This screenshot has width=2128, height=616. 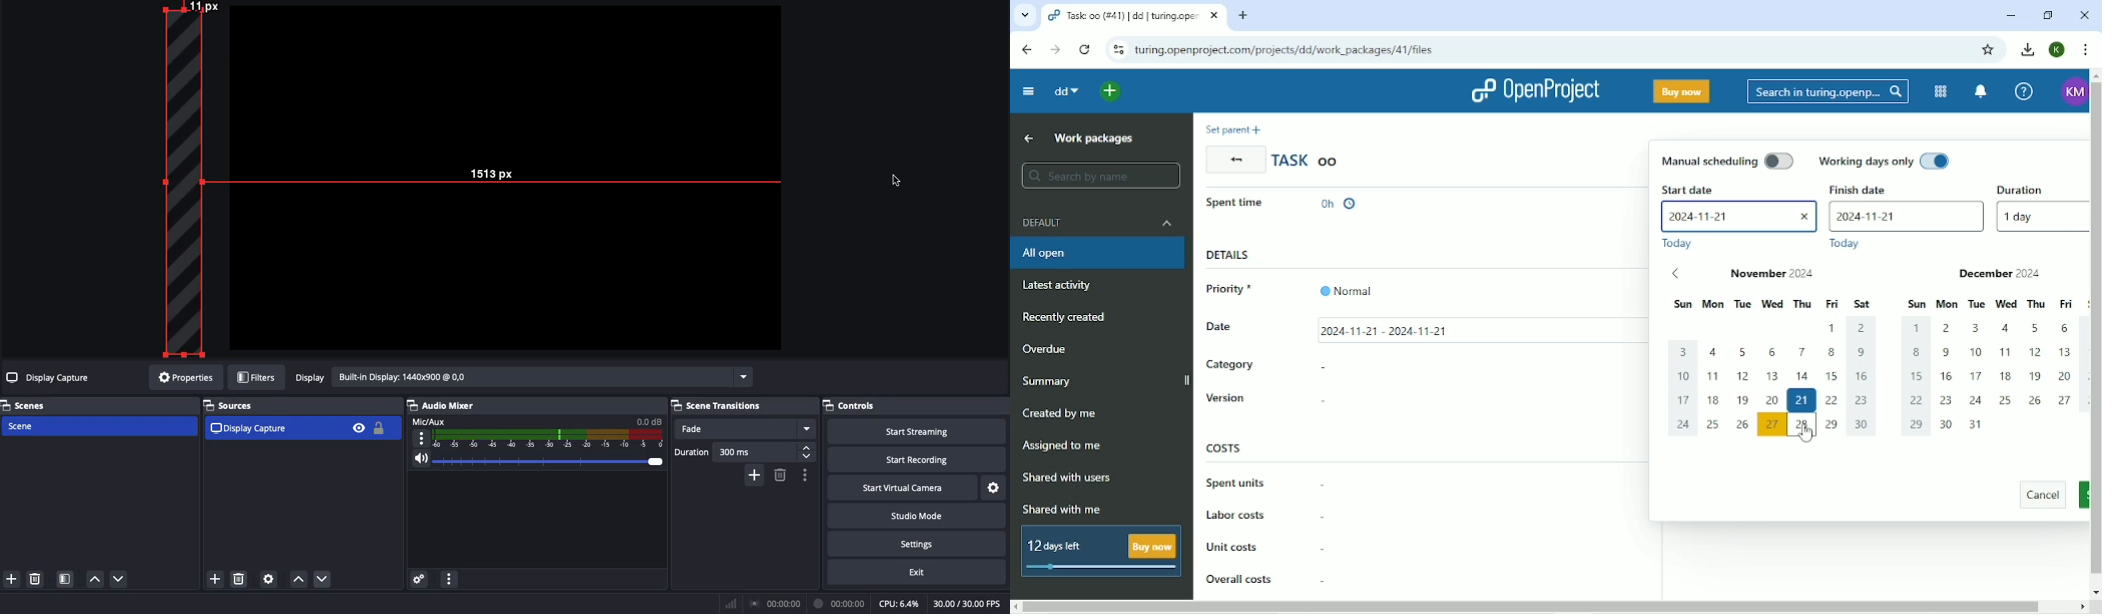 What do you see at coordinates (65, 580) in the screenshot?
I see `Scene filter` at bounding box center [65, 580].